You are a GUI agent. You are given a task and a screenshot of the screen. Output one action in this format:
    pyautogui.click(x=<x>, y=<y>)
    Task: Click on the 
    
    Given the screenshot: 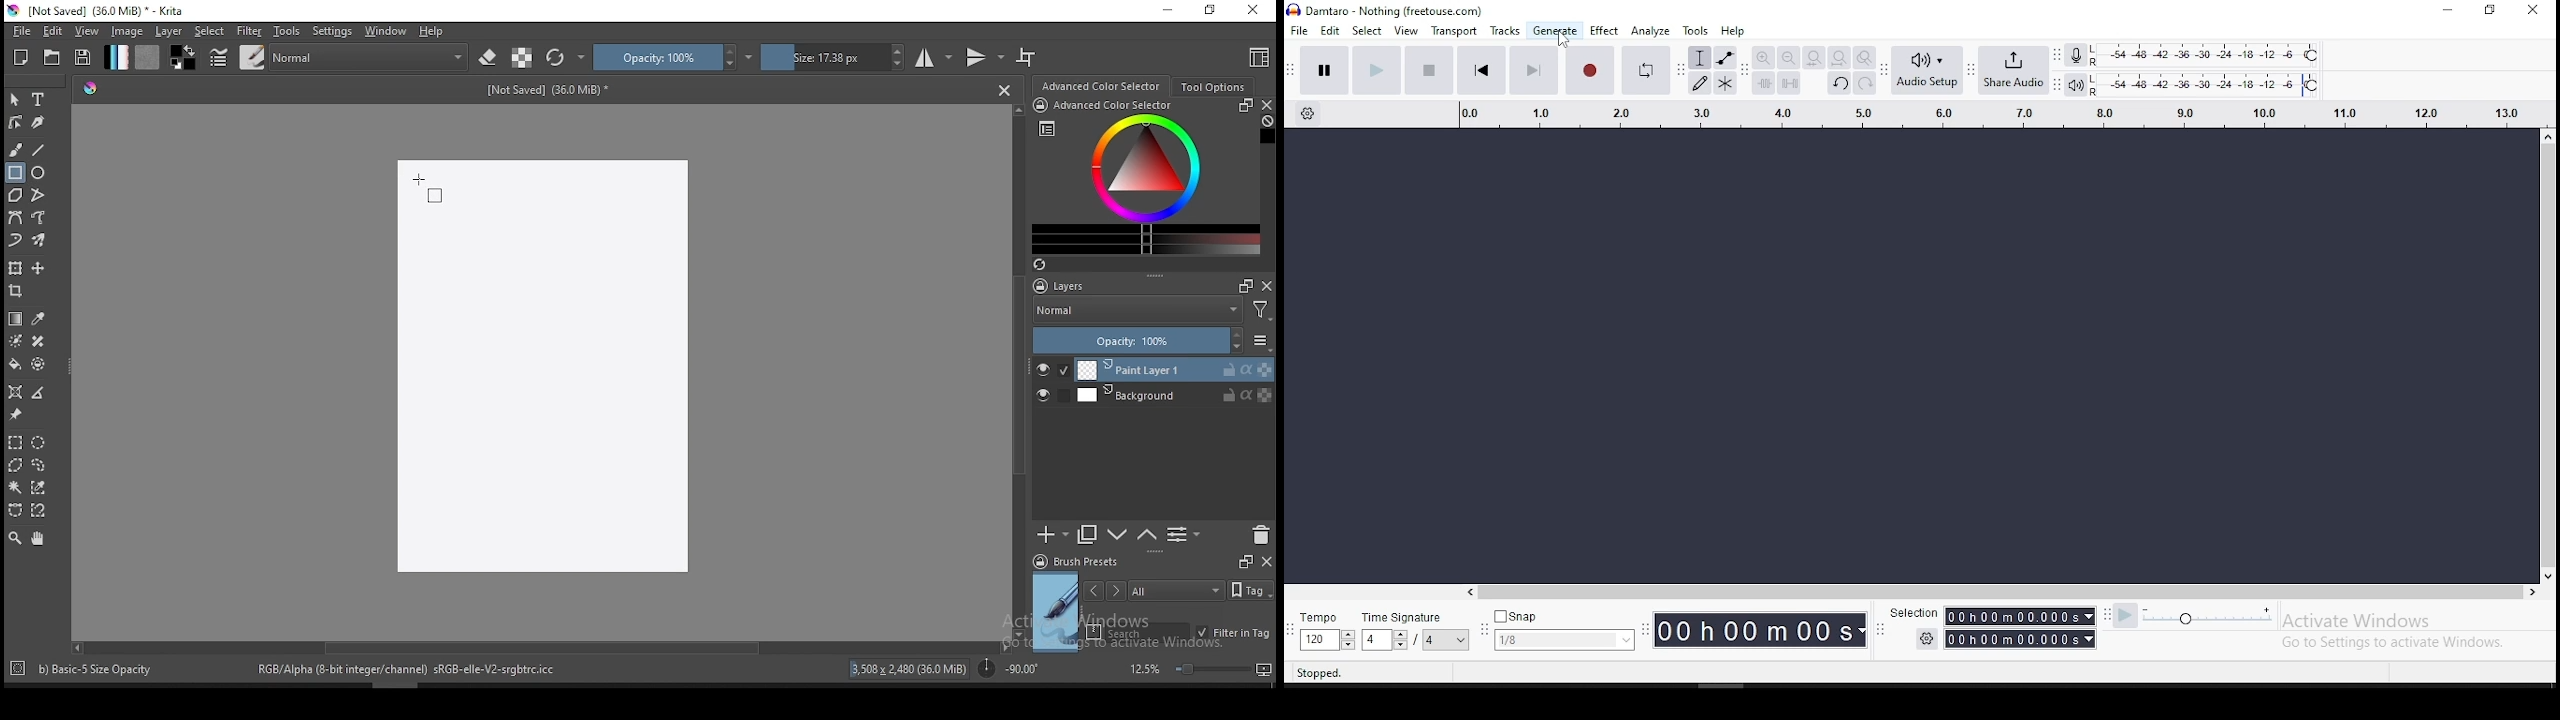 What is the action you would take?
    pyautogui.click(x=2448, y=9)
    